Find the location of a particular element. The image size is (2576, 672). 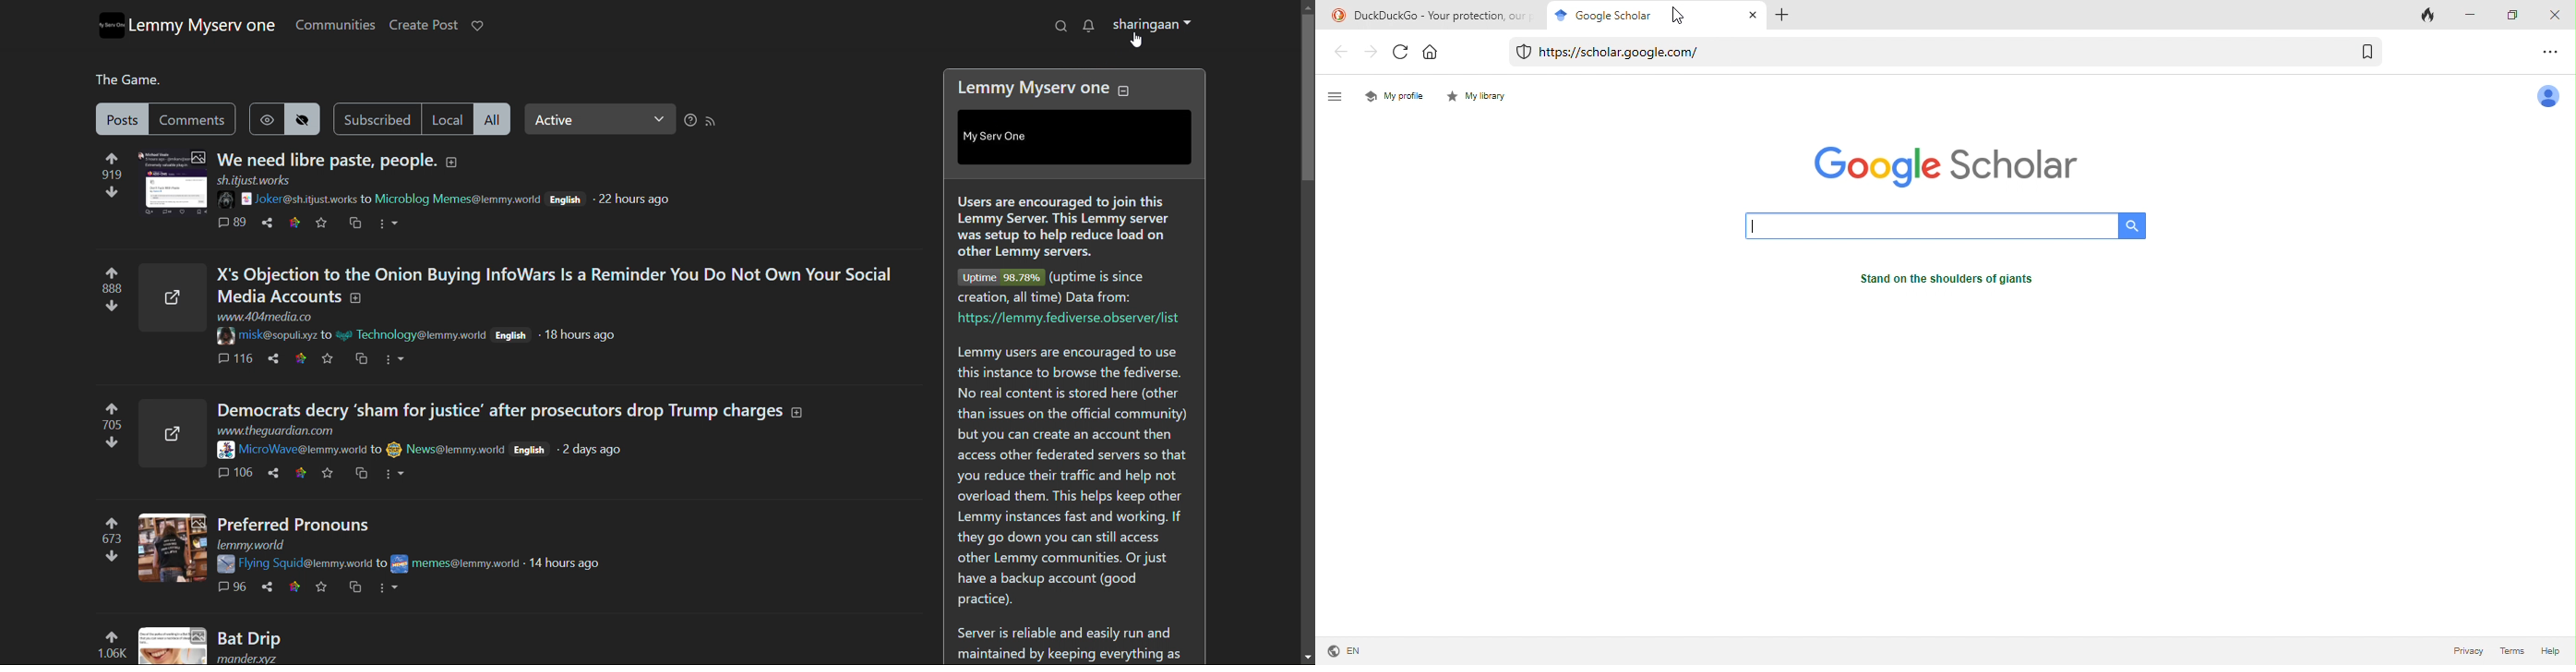

705 is located at coordinates (112, 425).